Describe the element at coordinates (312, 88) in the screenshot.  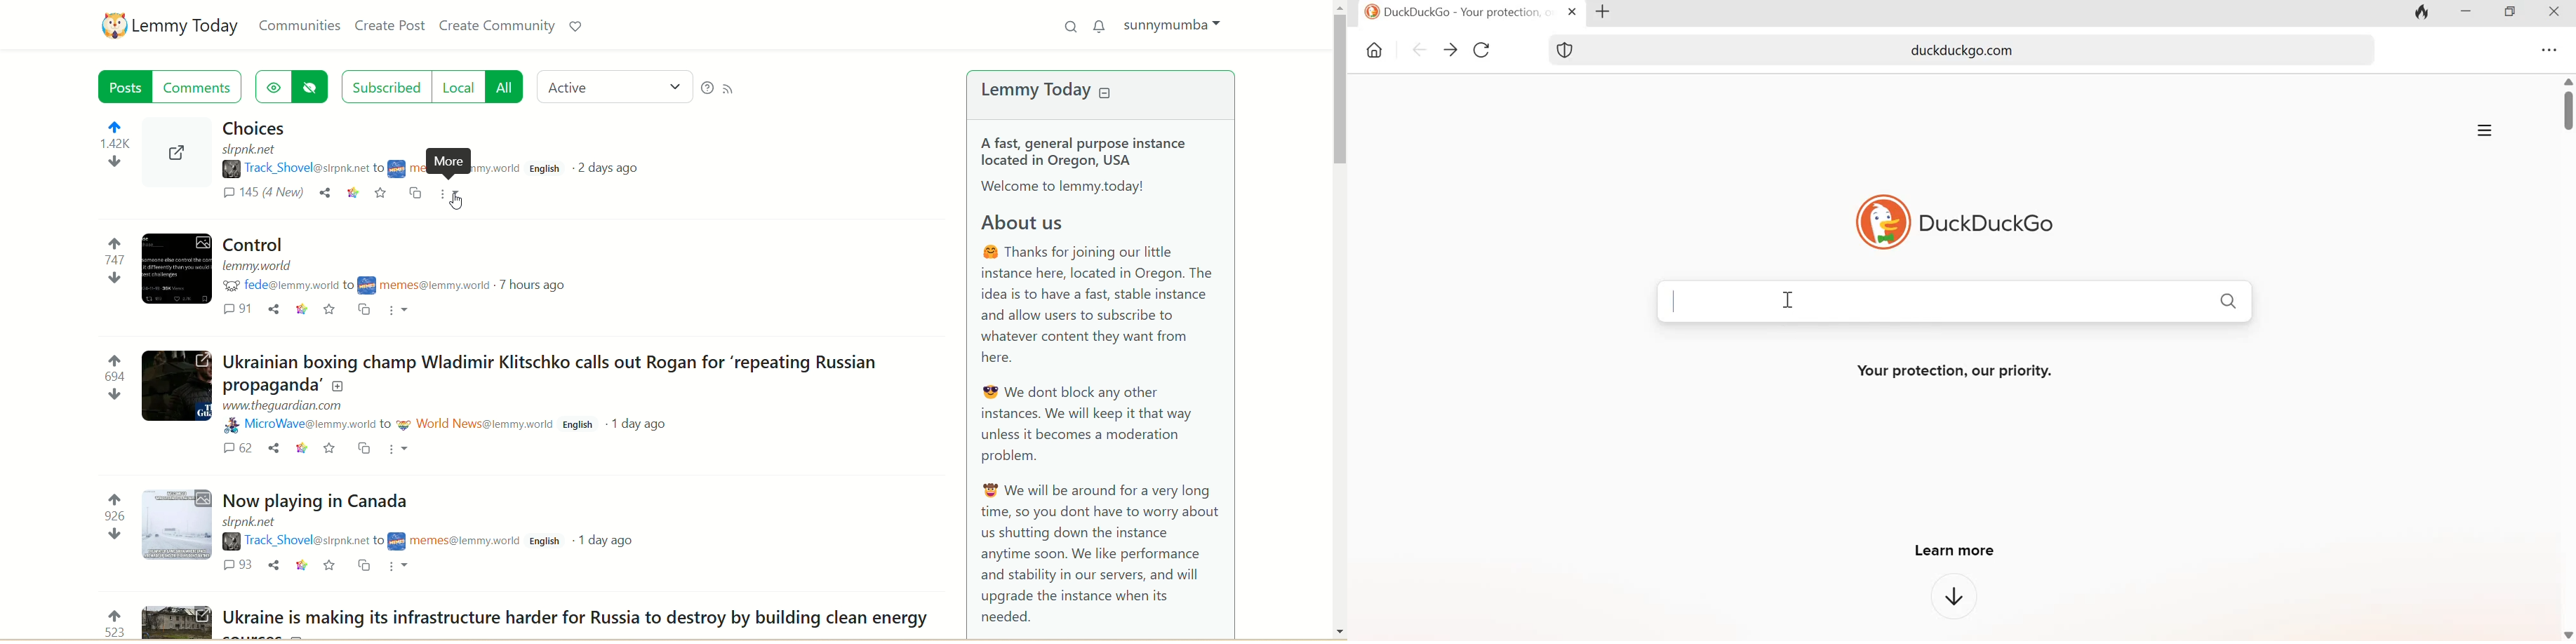
I see `hide hidden posts` at that location.